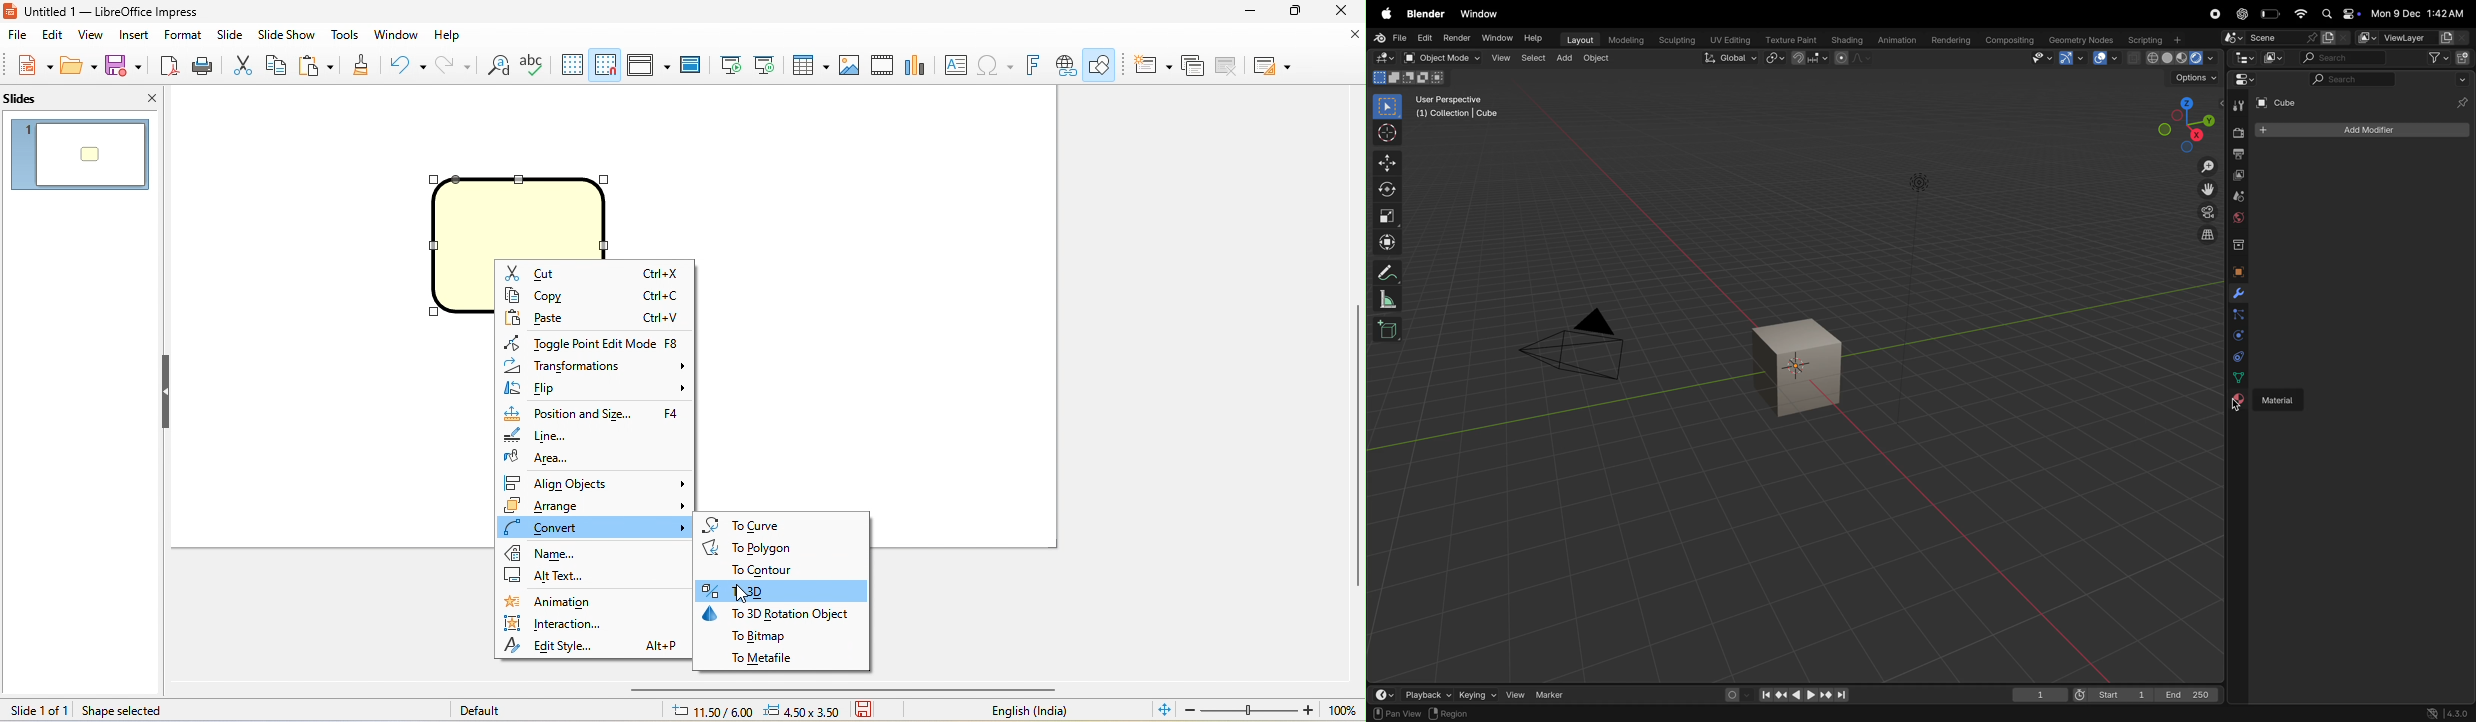 The image size is (2492, 728). I want to click on 1. slide, so click(79, 154).